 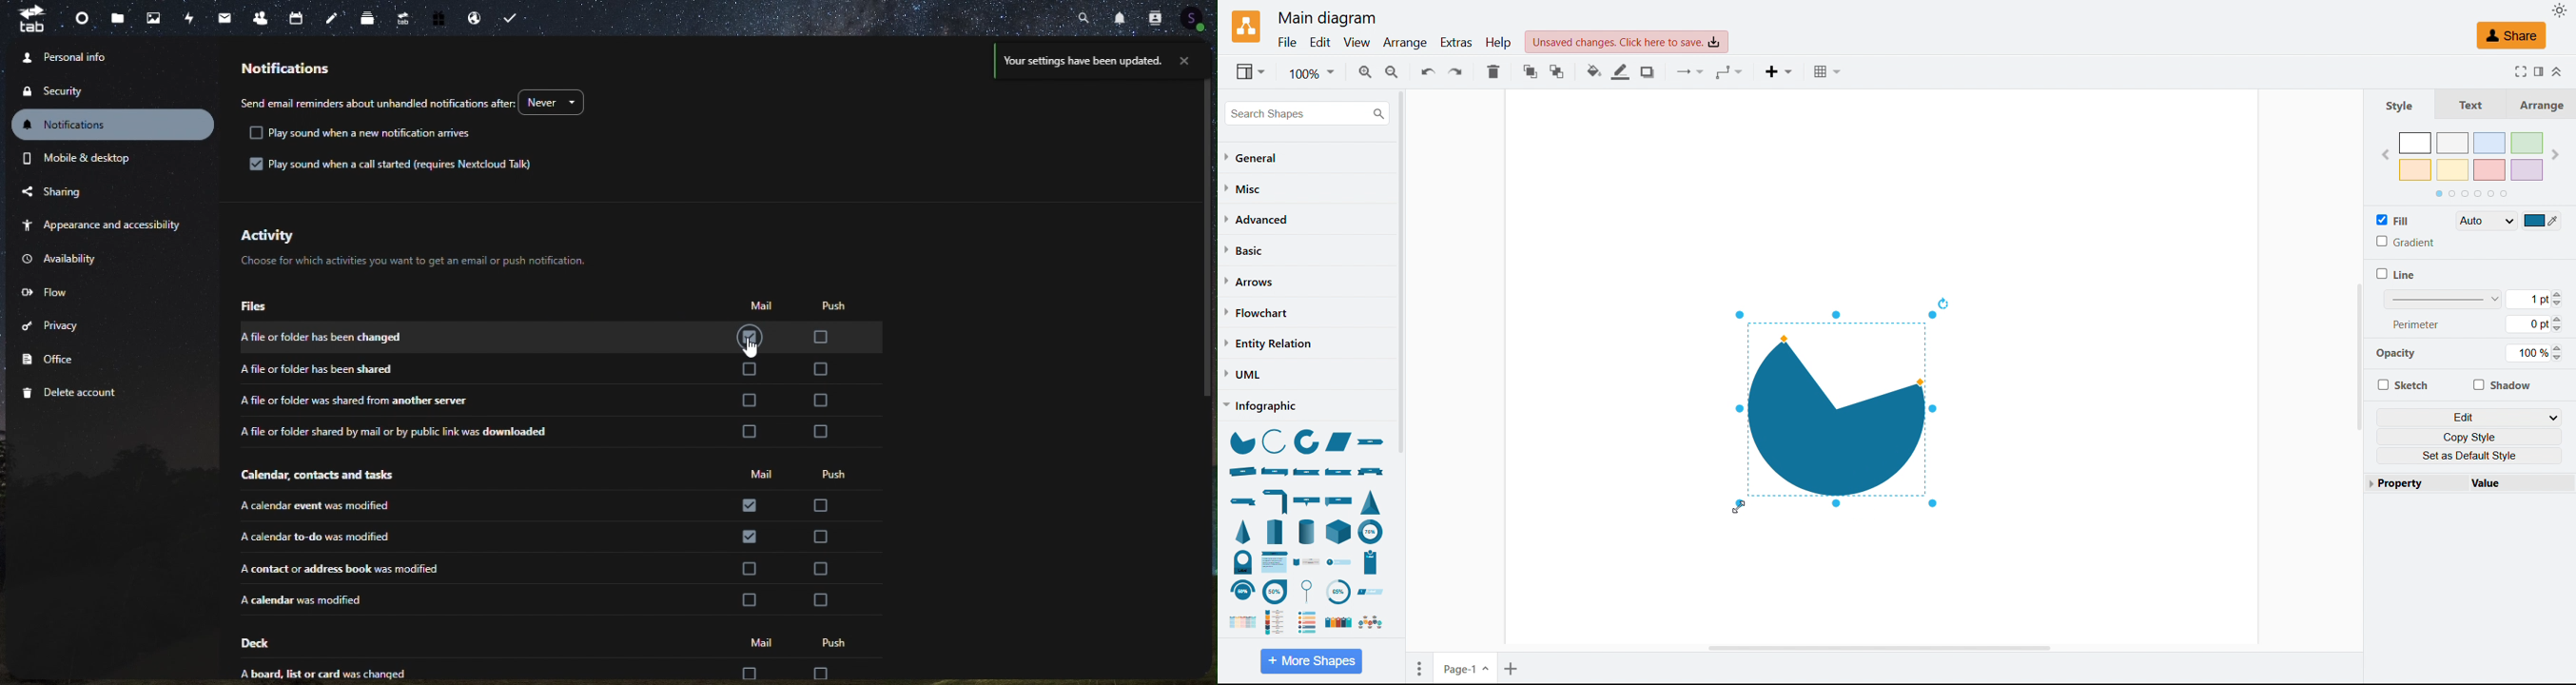 I want to click on Page options , so click(x=1419, y=669).